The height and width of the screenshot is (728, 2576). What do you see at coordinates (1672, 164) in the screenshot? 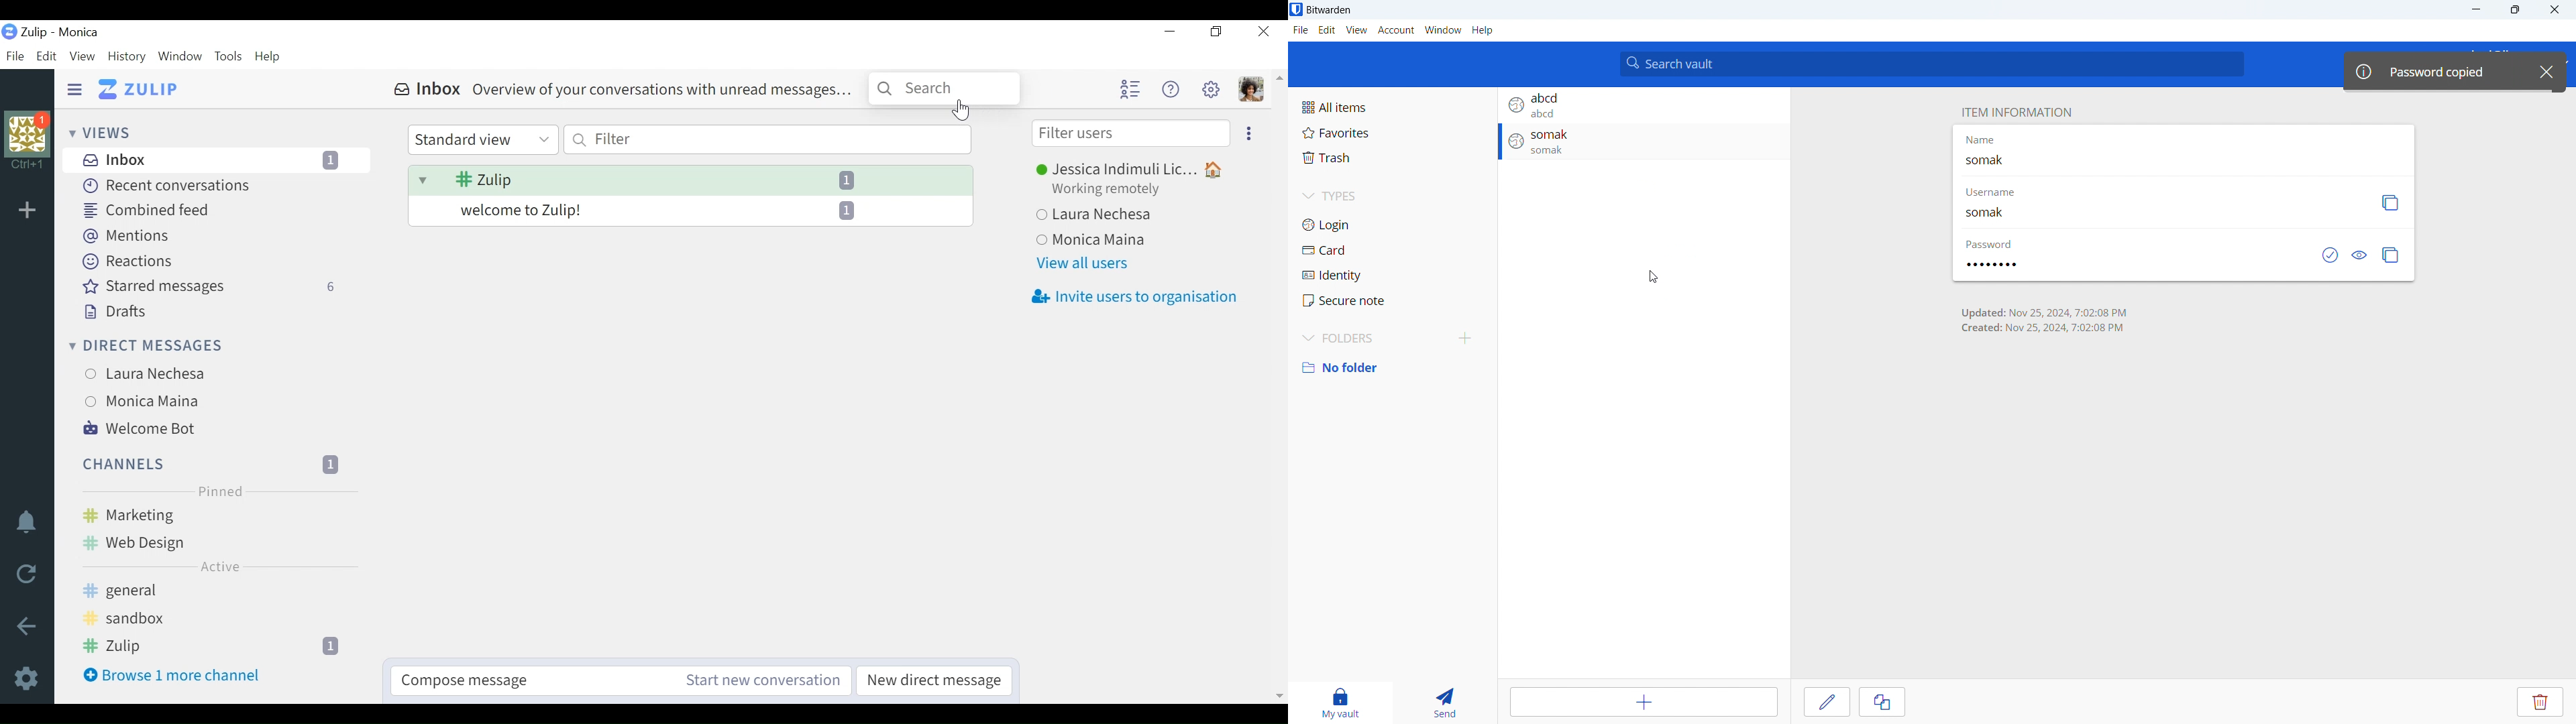
I see `view` at bounding box center [1672, 164].